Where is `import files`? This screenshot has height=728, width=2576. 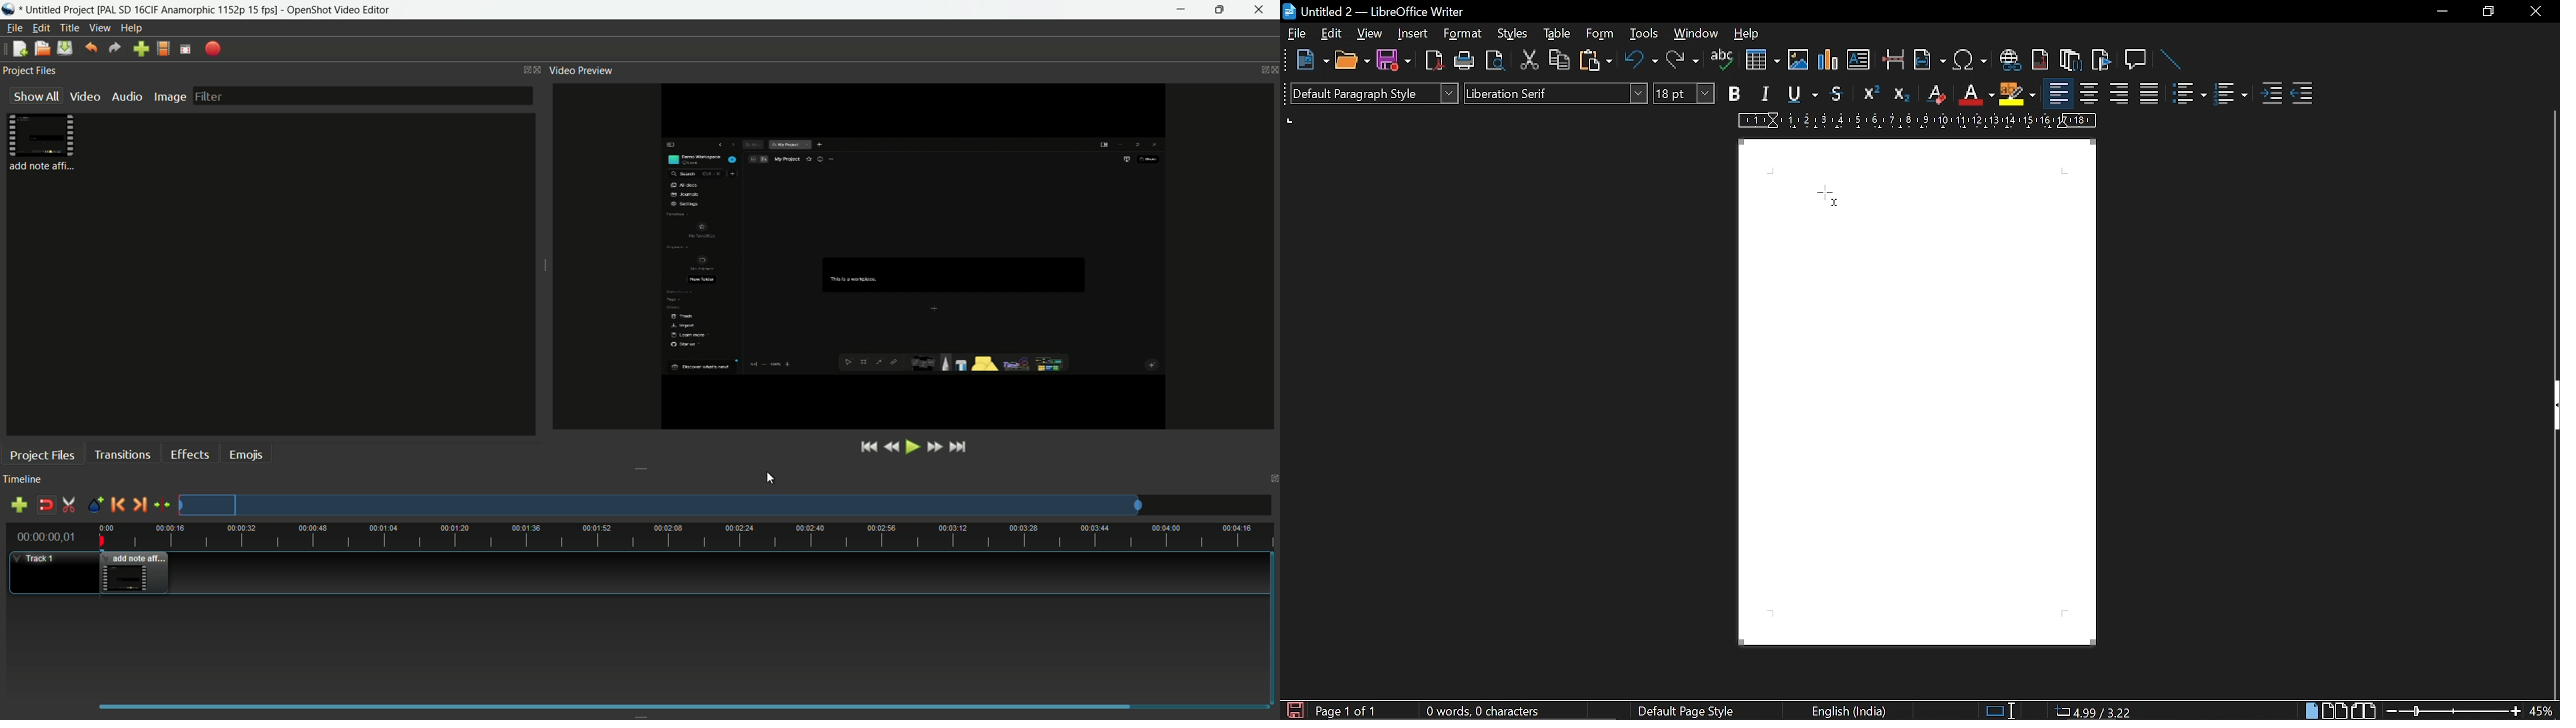 import files is located at coordinates (141, 49).